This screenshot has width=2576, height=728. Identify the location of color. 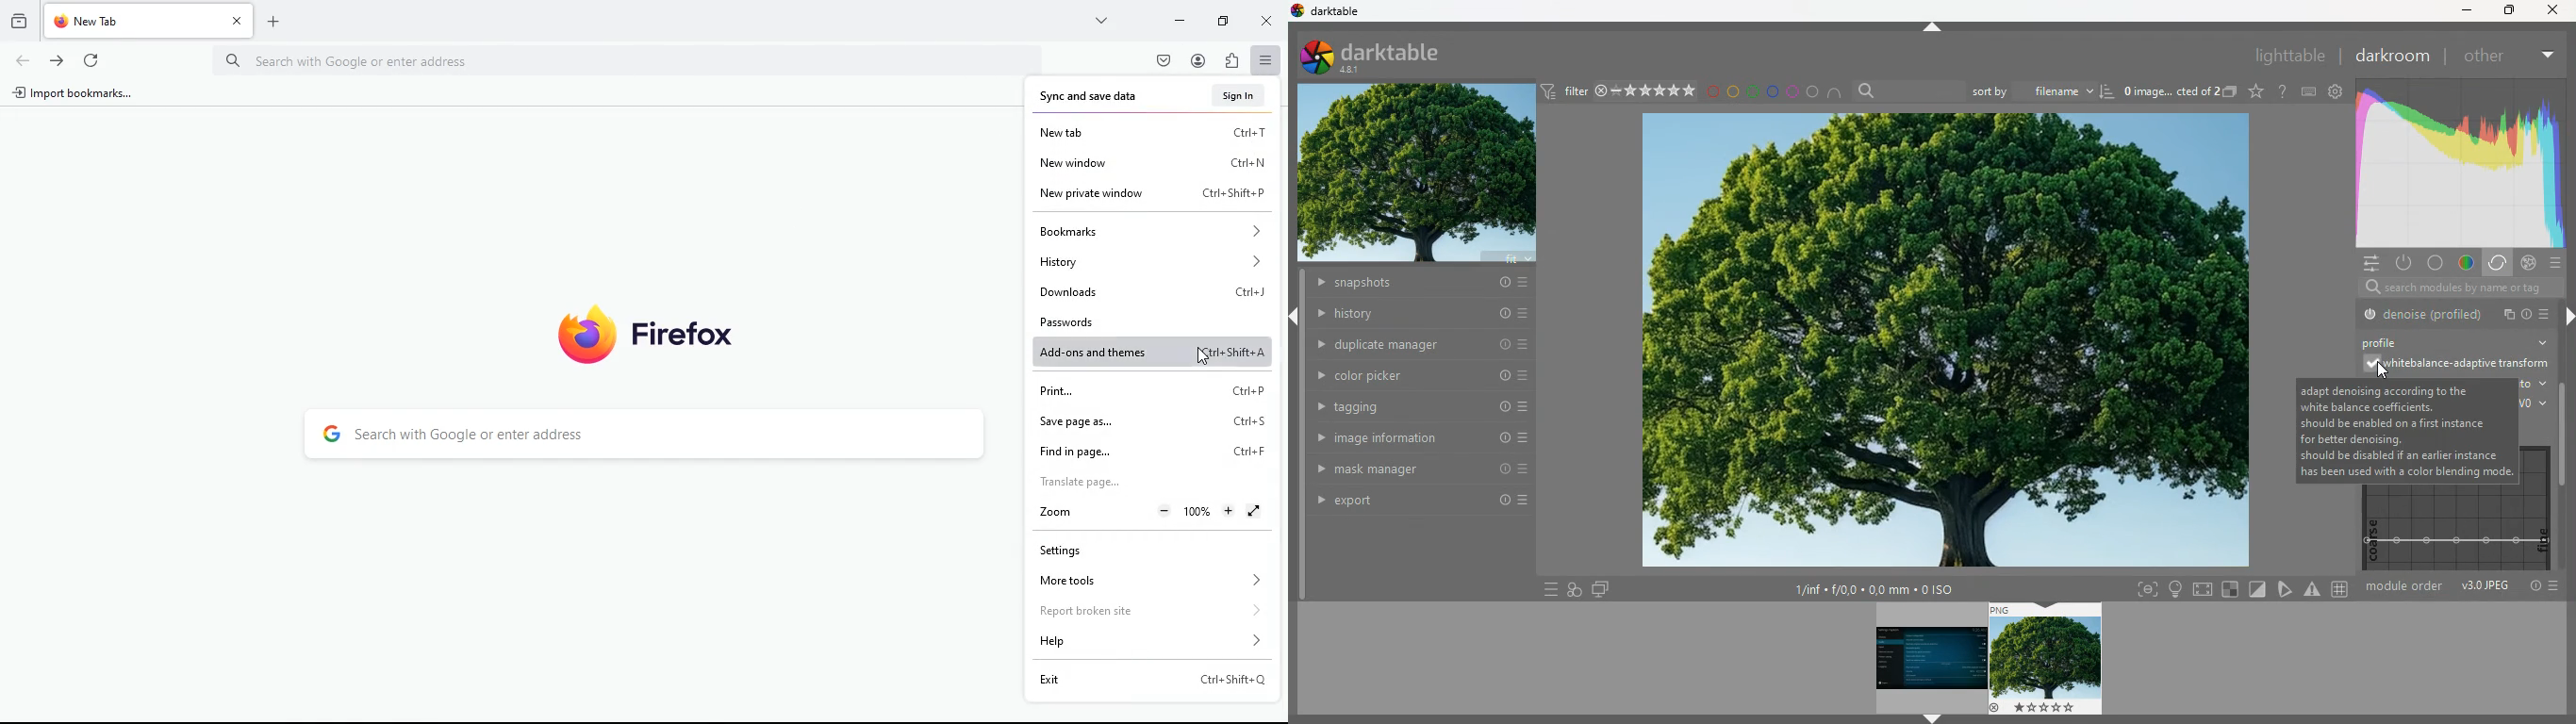
(2437, 263).